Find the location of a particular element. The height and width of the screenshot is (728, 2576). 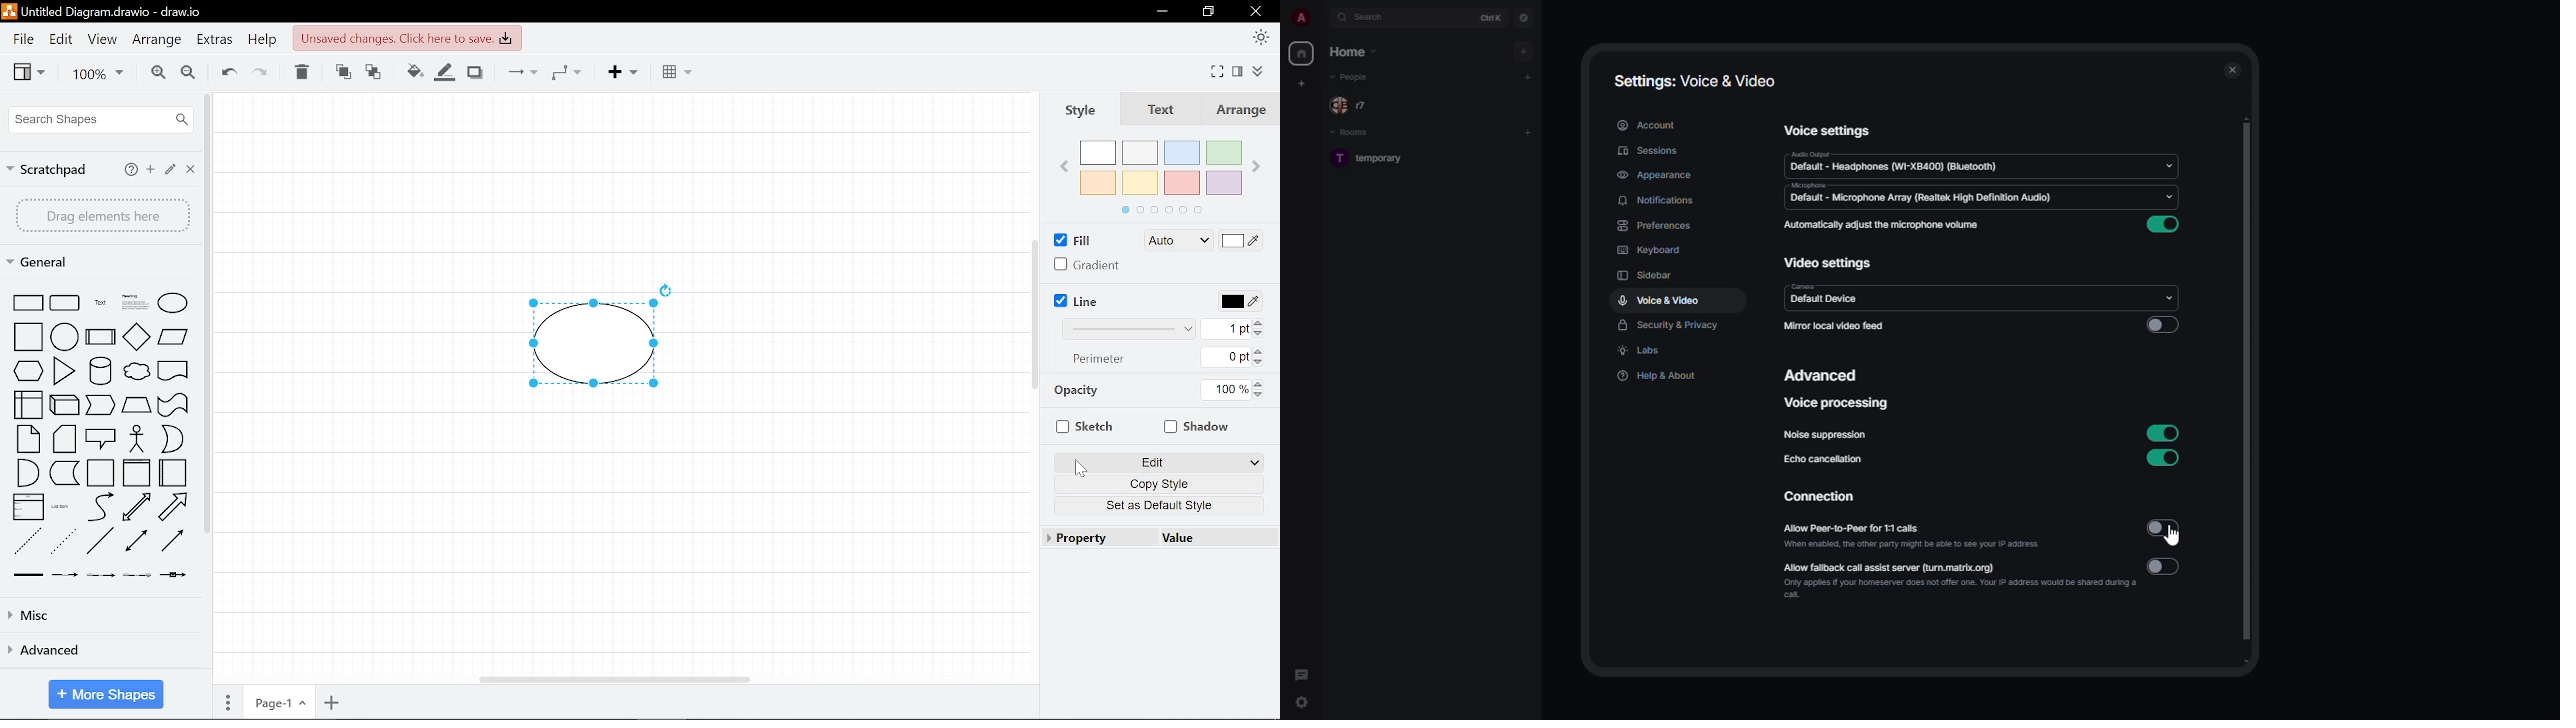

Redo is located at coordinates (262, 73).